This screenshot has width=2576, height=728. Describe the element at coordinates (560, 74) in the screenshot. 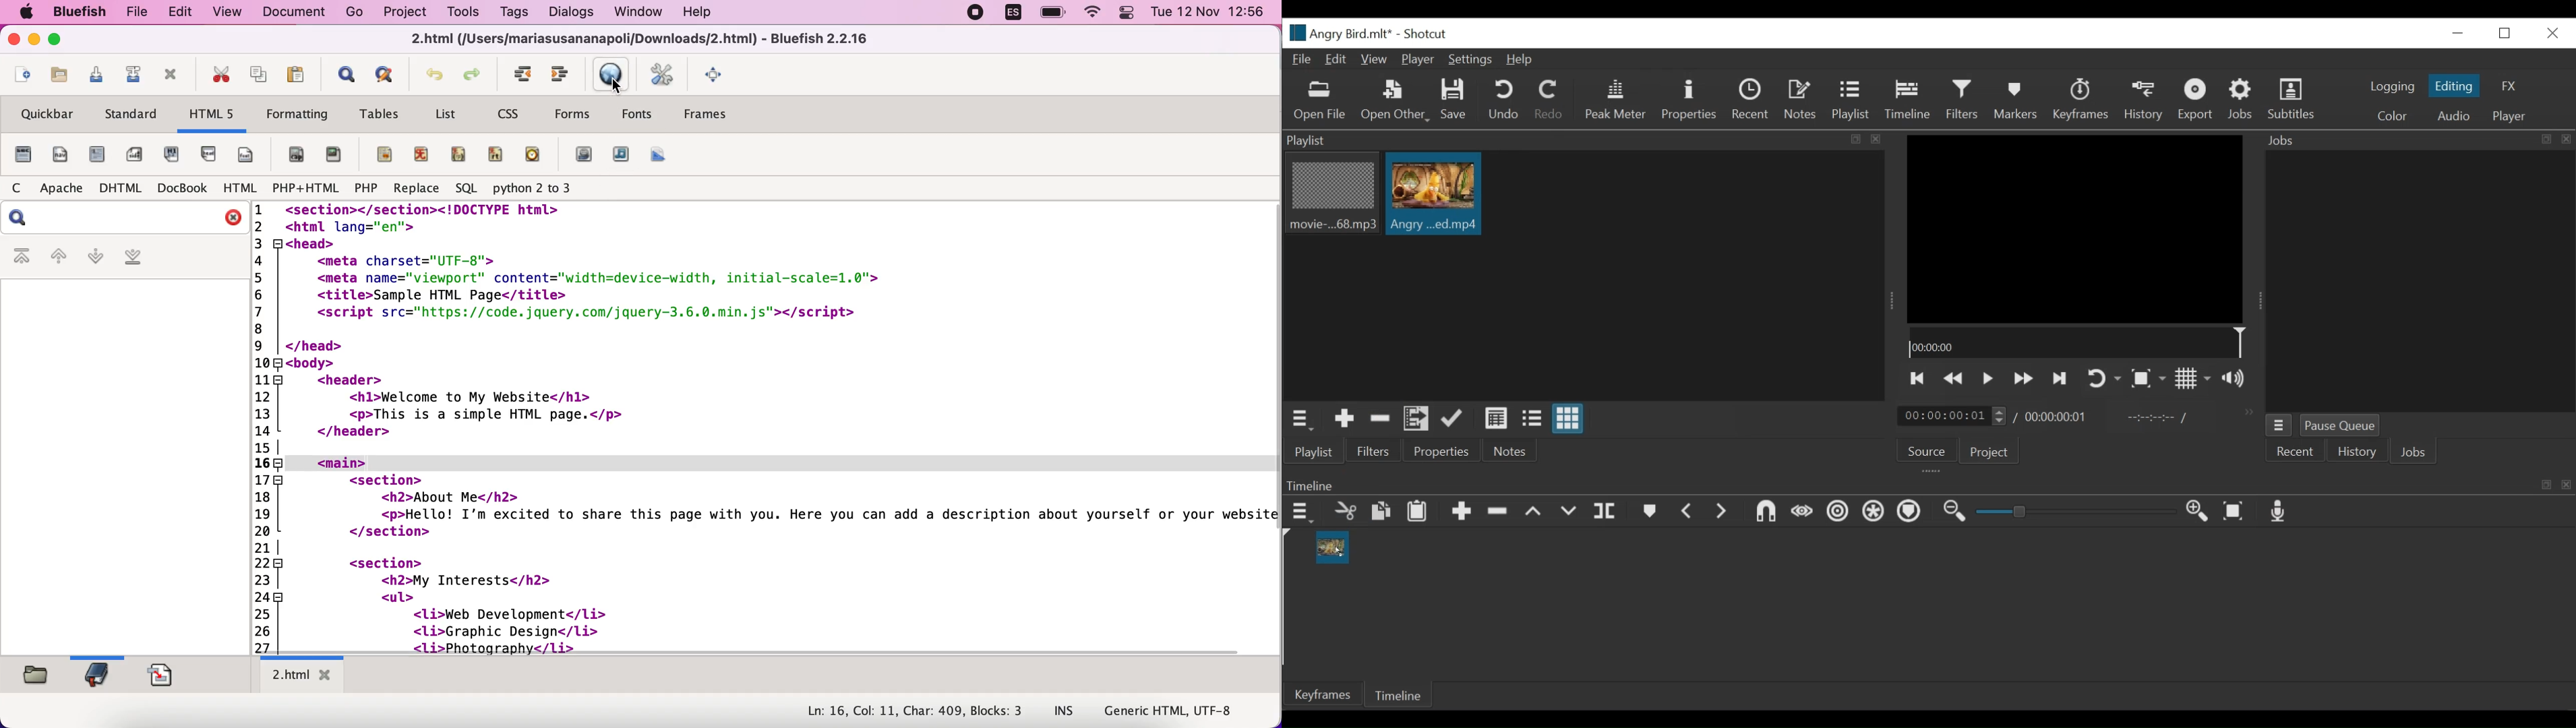

I see `unindent` at that location.